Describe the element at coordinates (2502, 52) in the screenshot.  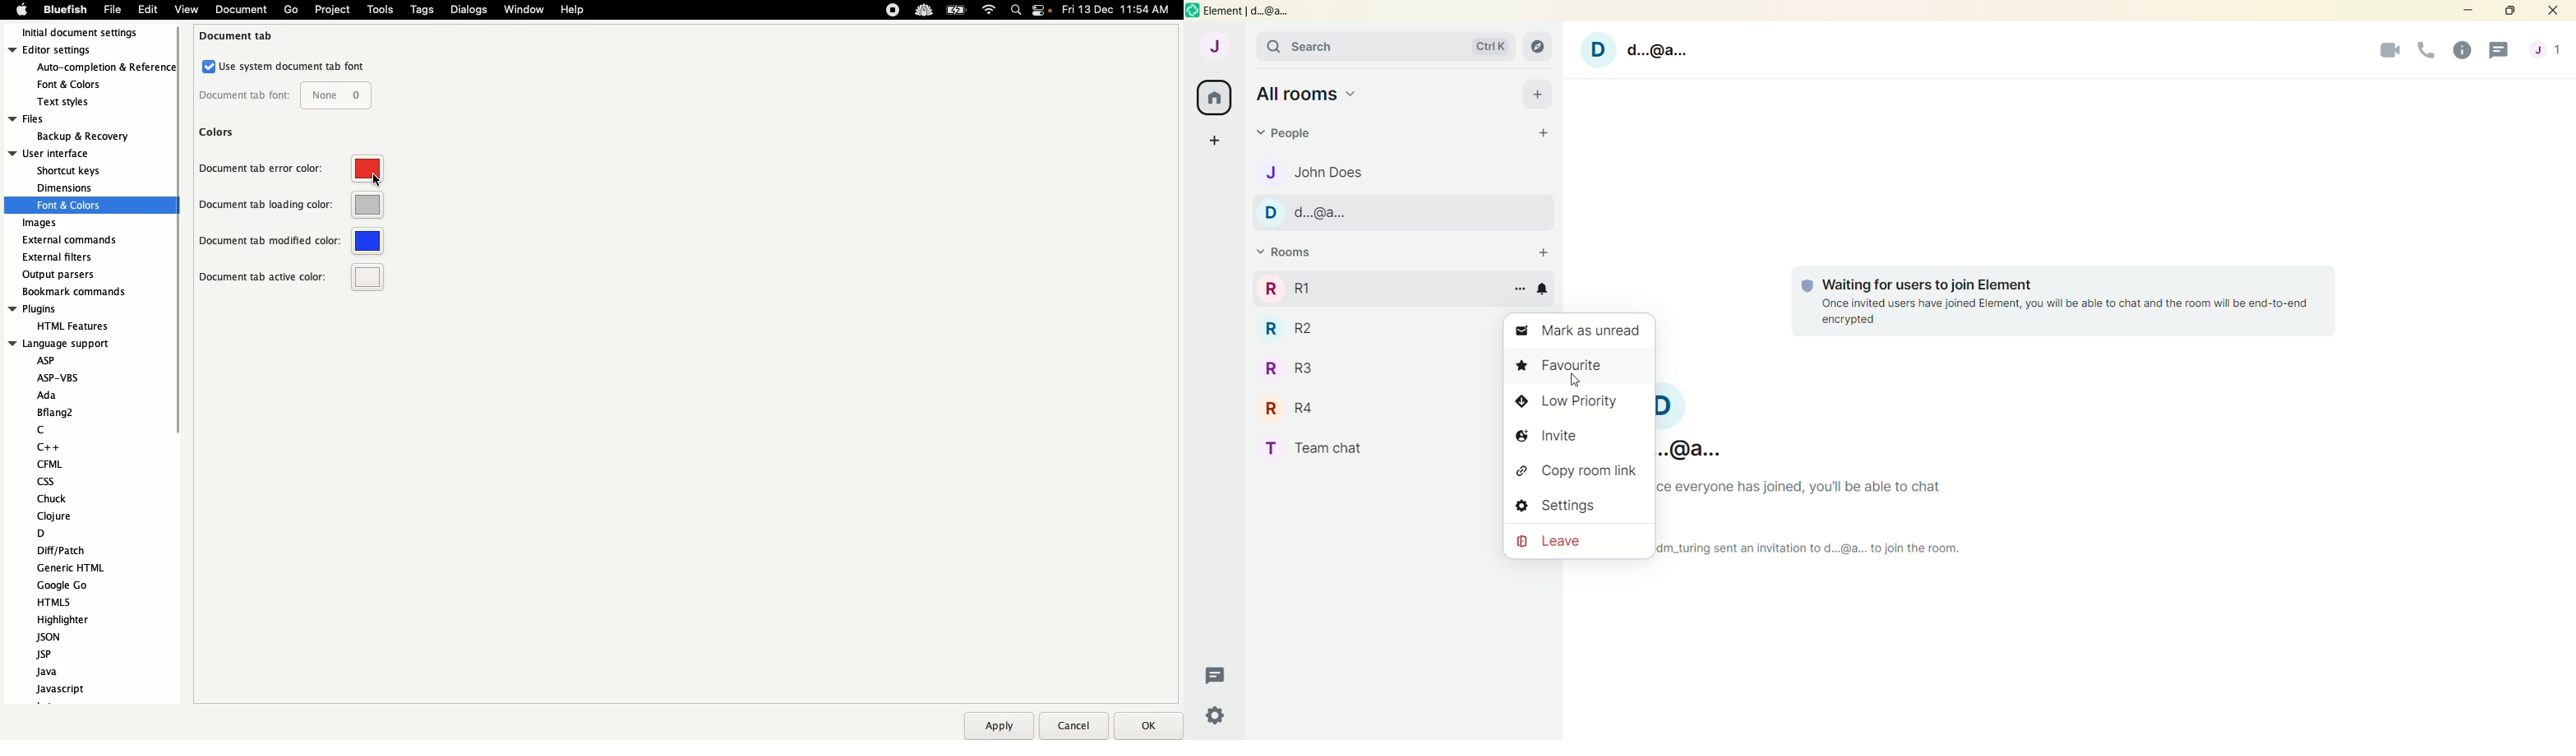
I see `Chat` at that location.